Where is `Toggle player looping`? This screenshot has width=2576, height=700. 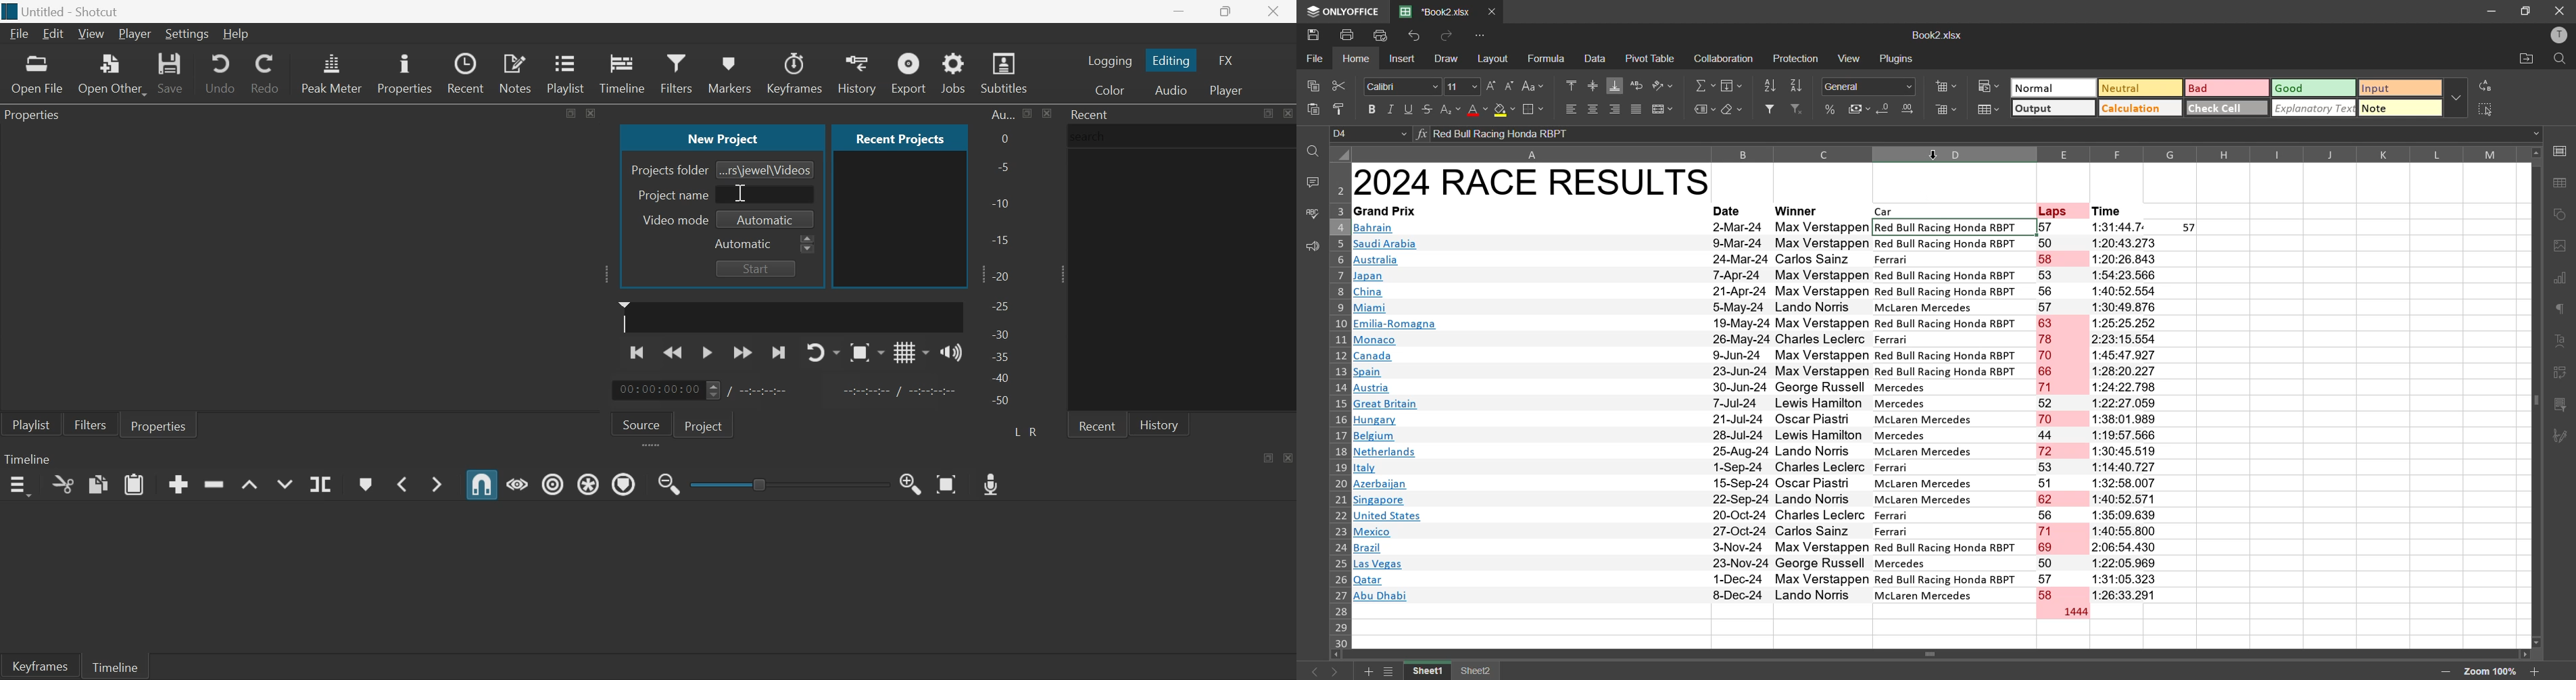 Toggle player looping is located at coordinates (823, 352).